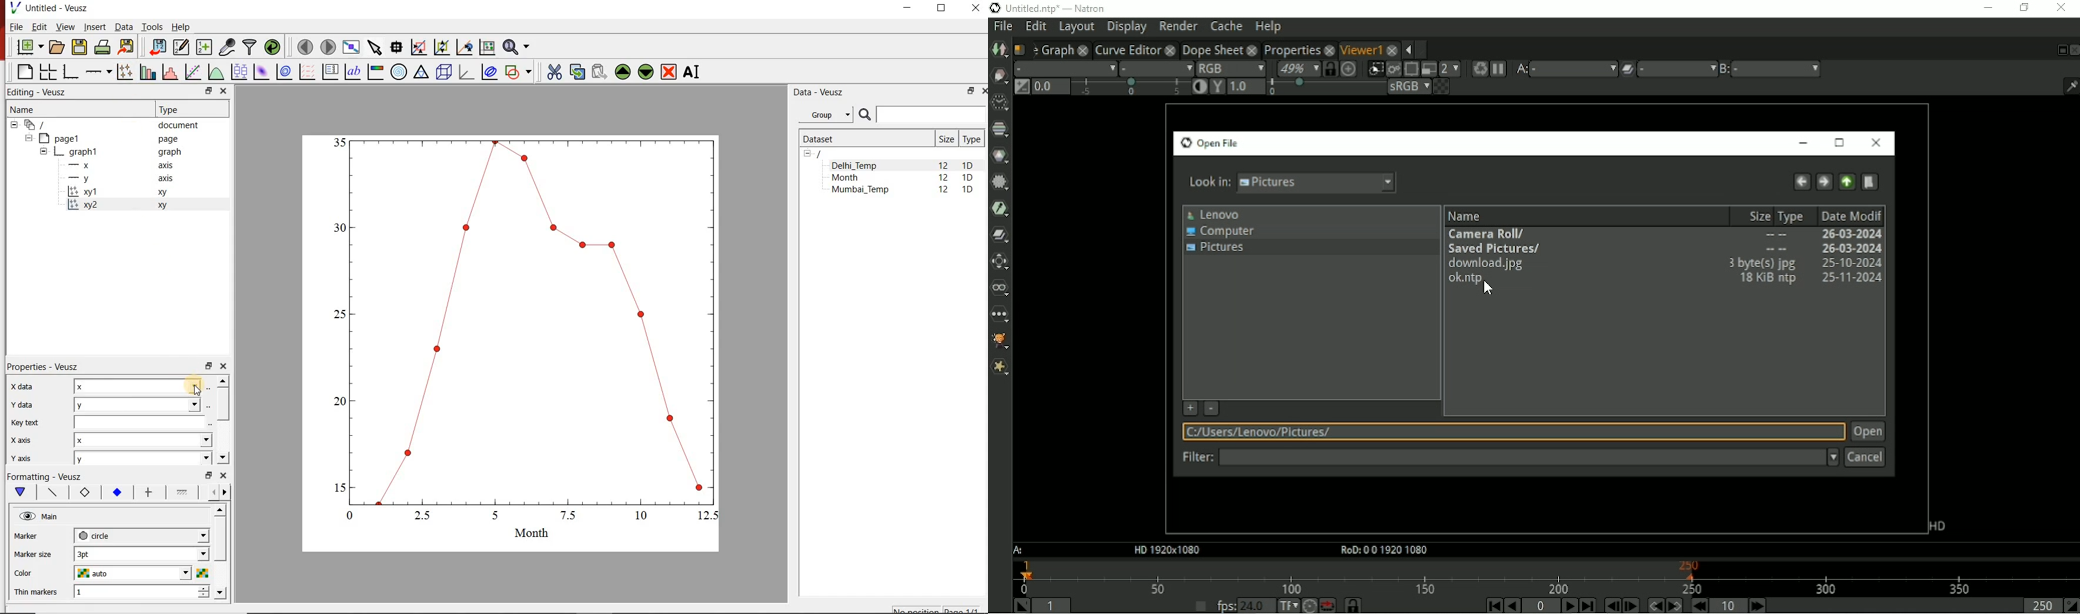  I want to click on text label, so click(352, 72).